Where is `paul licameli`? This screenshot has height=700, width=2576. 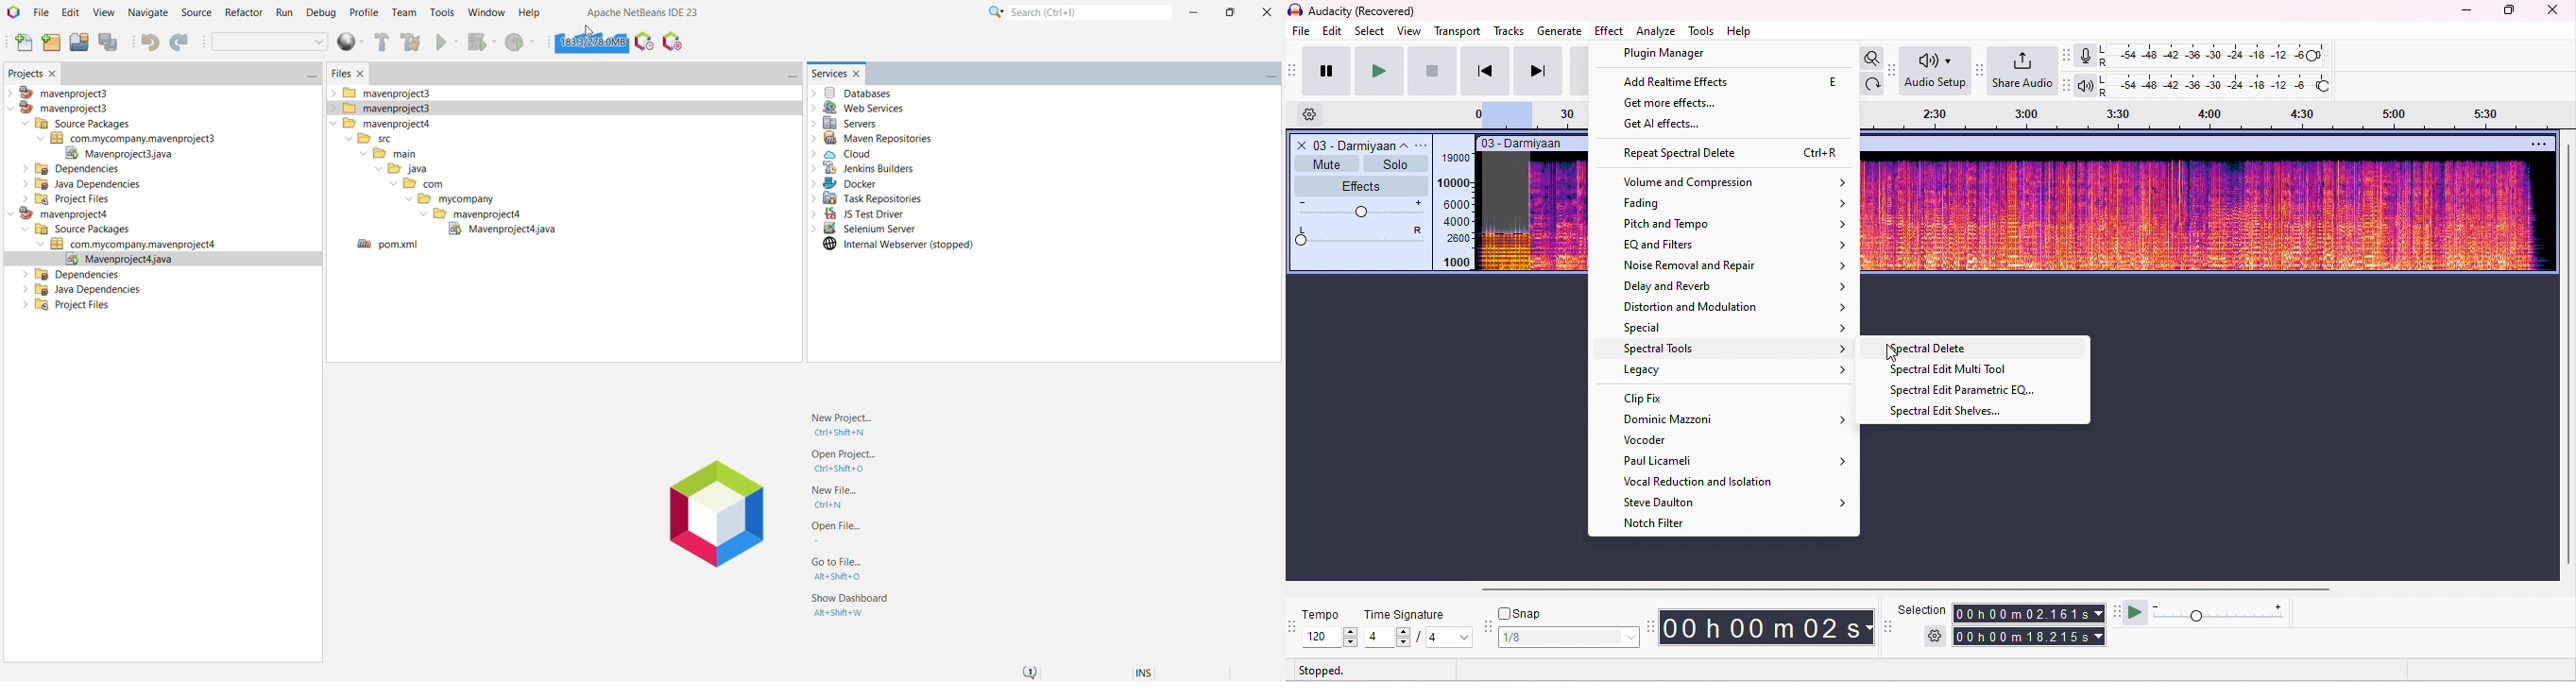
paul licameli is located at coordinates (1737, 460).